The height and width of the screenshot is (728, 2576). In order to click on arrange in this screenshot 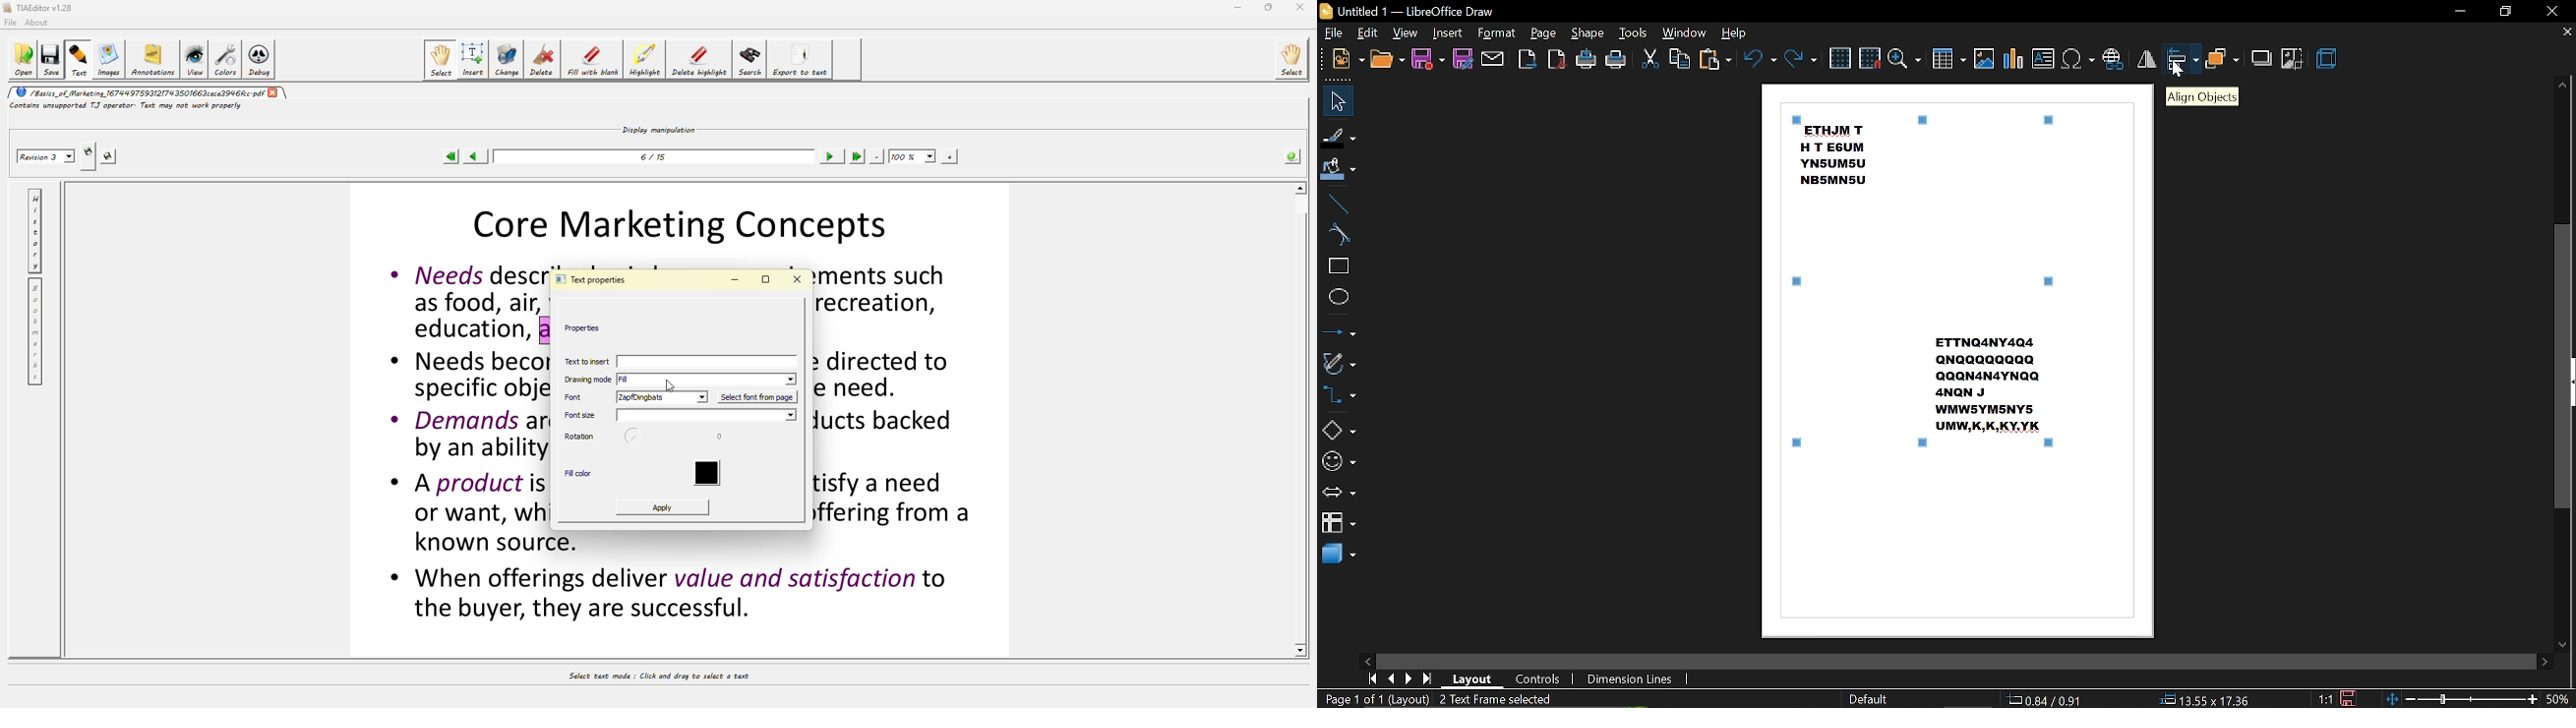, I will do `click(2224, 59)`.